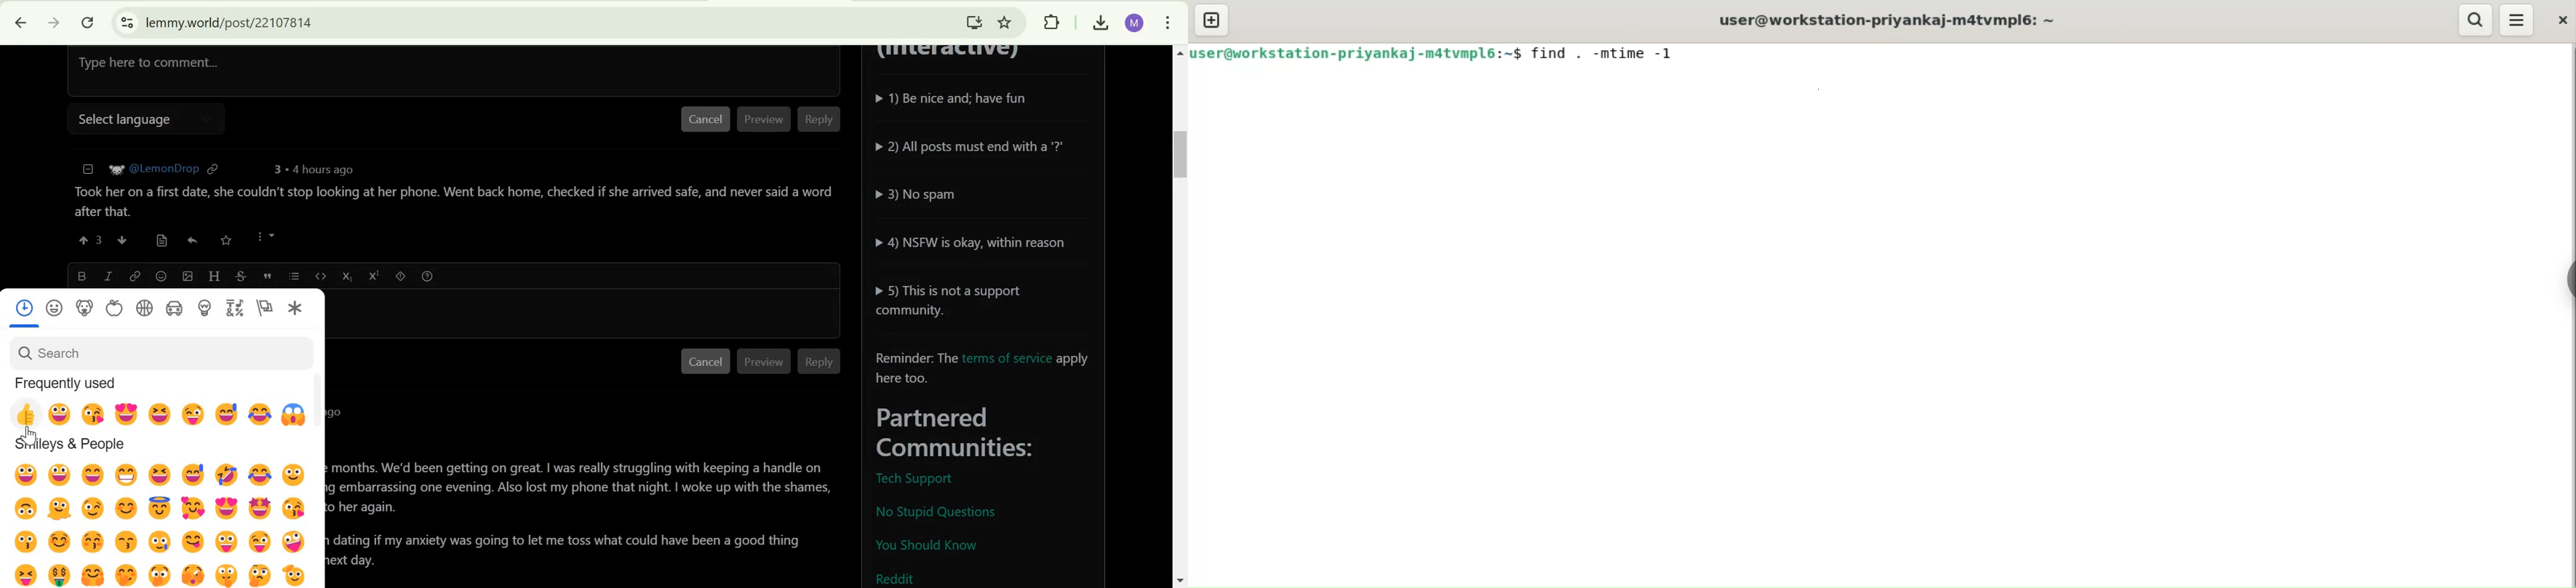 The image size is (2576, 588). I want to click on close, so click(2560, 20).